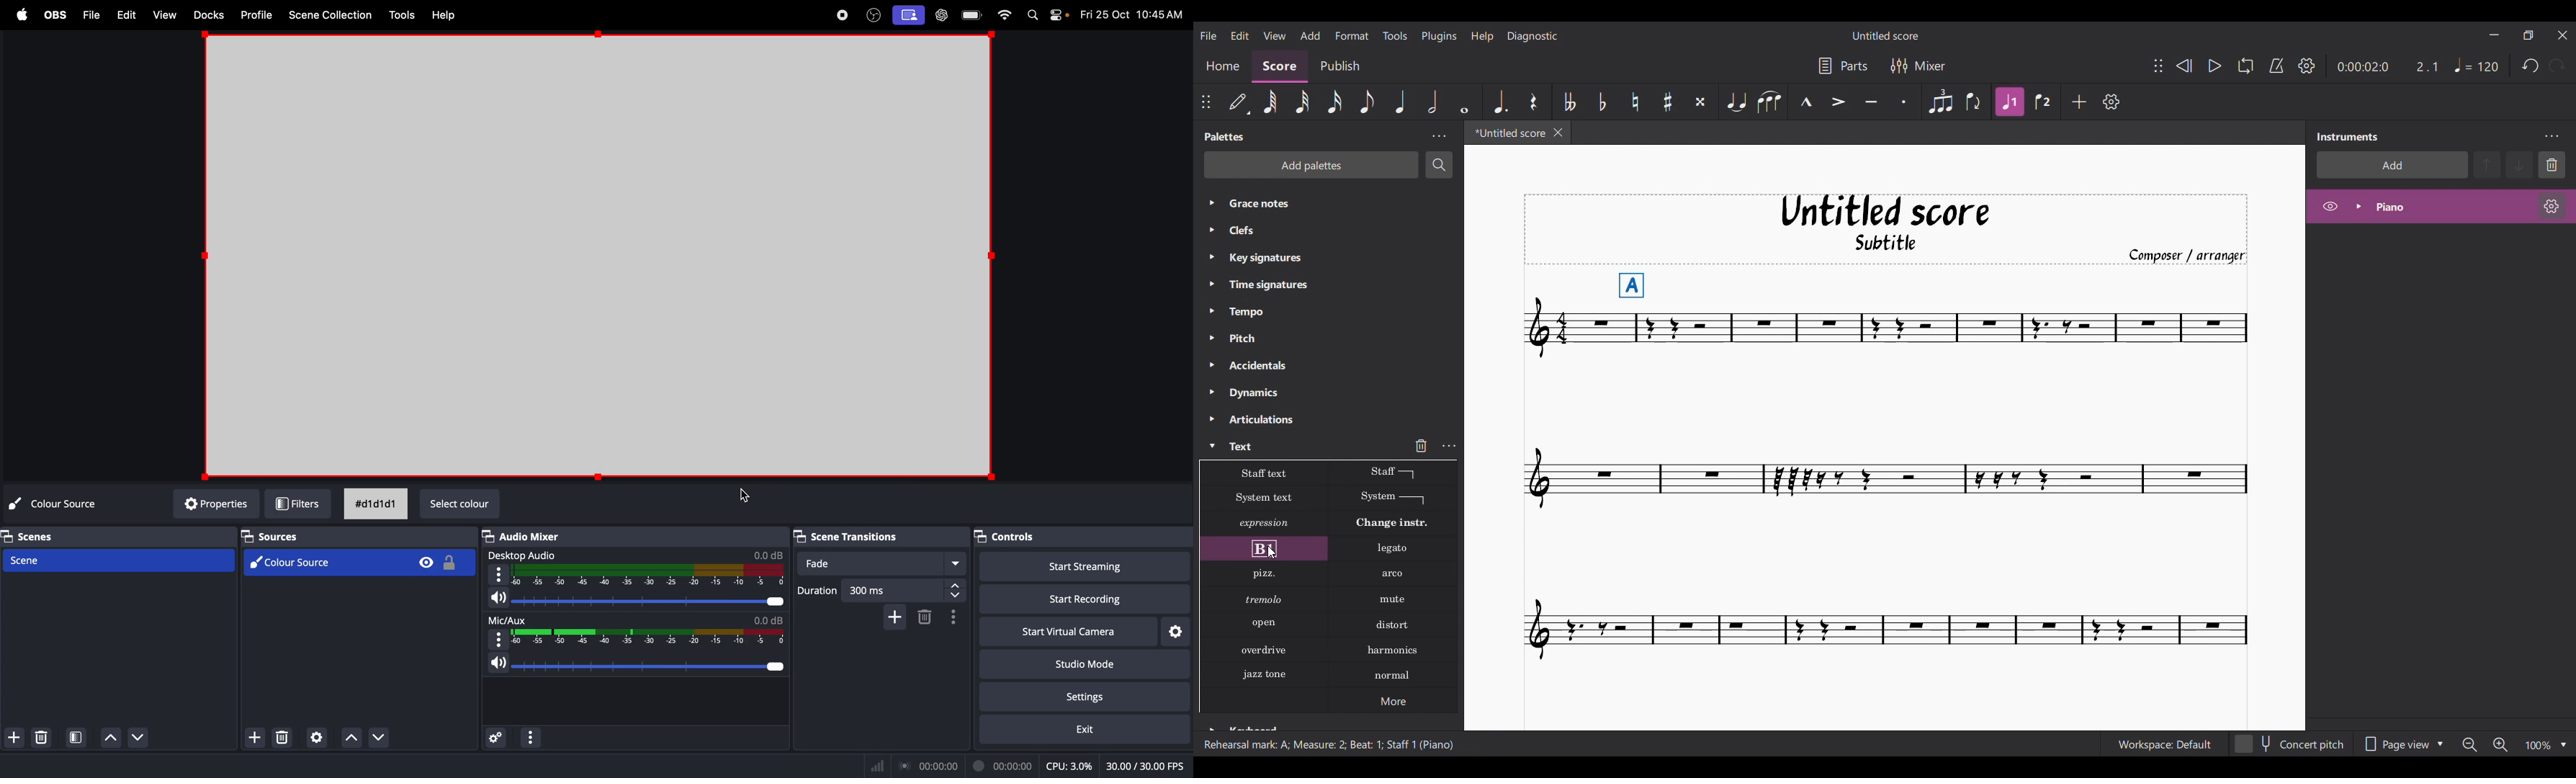 Image resolution: width=2576 pixels, height=784 pixels. Describe the element at coordinates (1400, 102) in the screenshot. I see `Highlighted after current selection` at that location.